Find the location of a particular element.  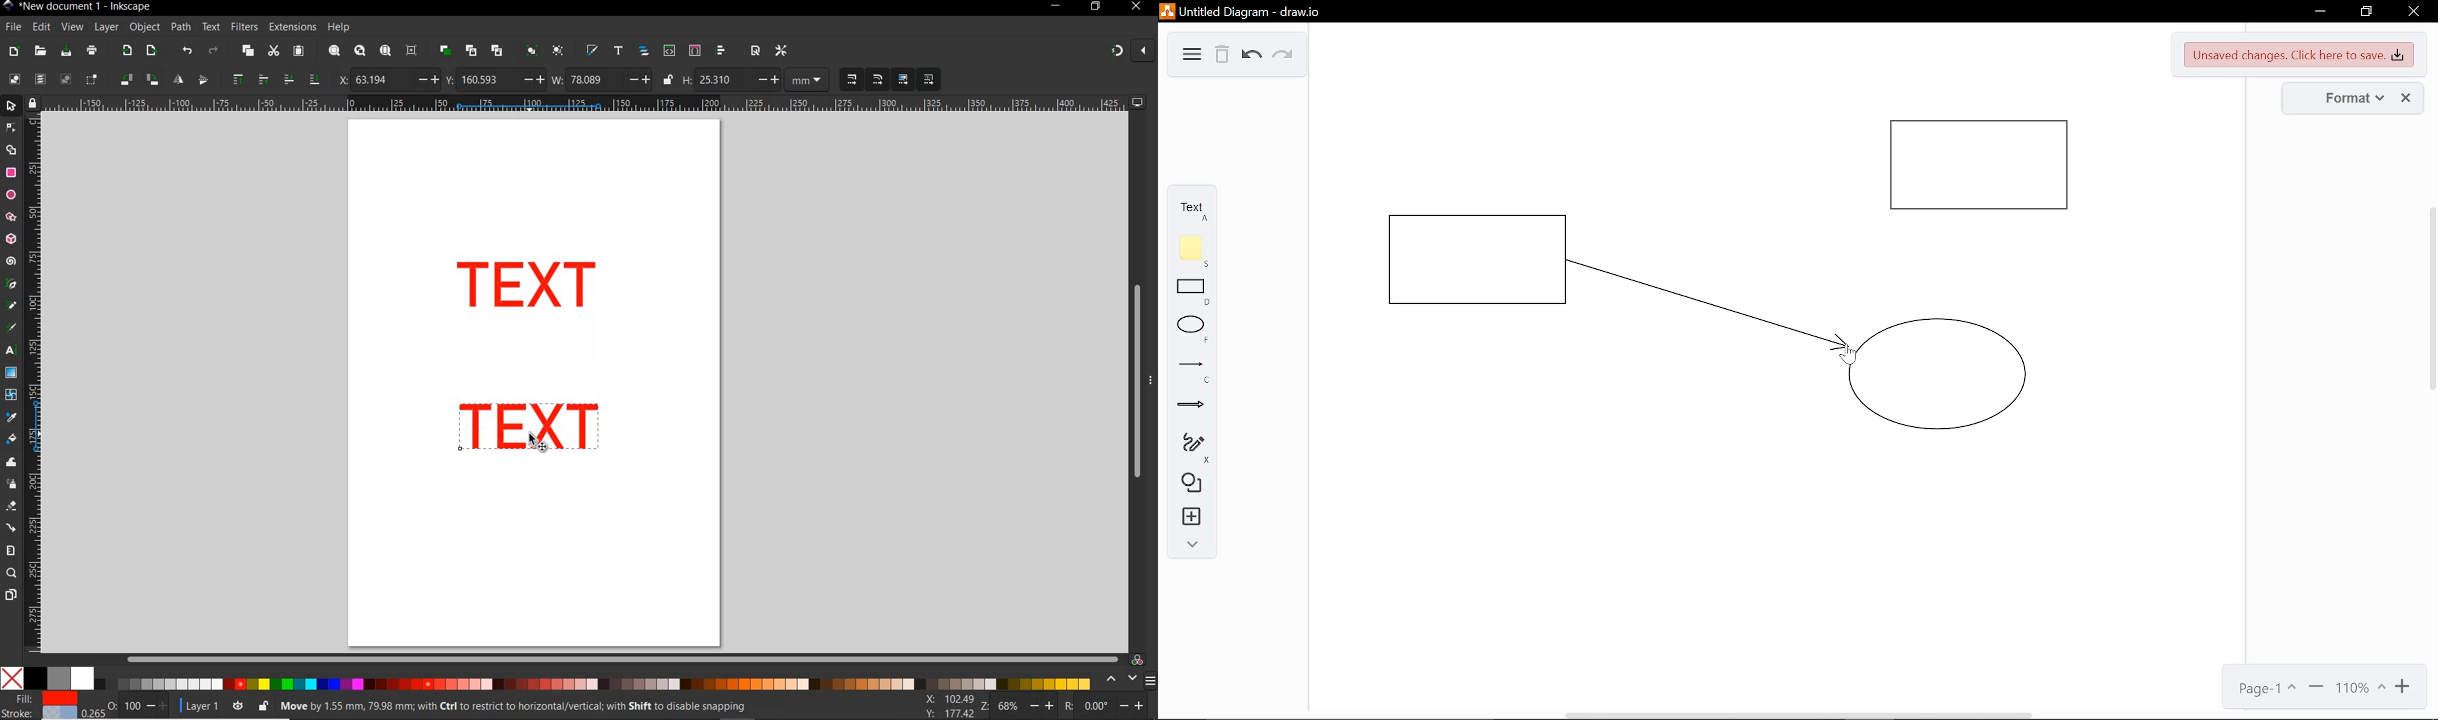

Unsaved changes. Click here to save is located at coordinates (2300, 53).